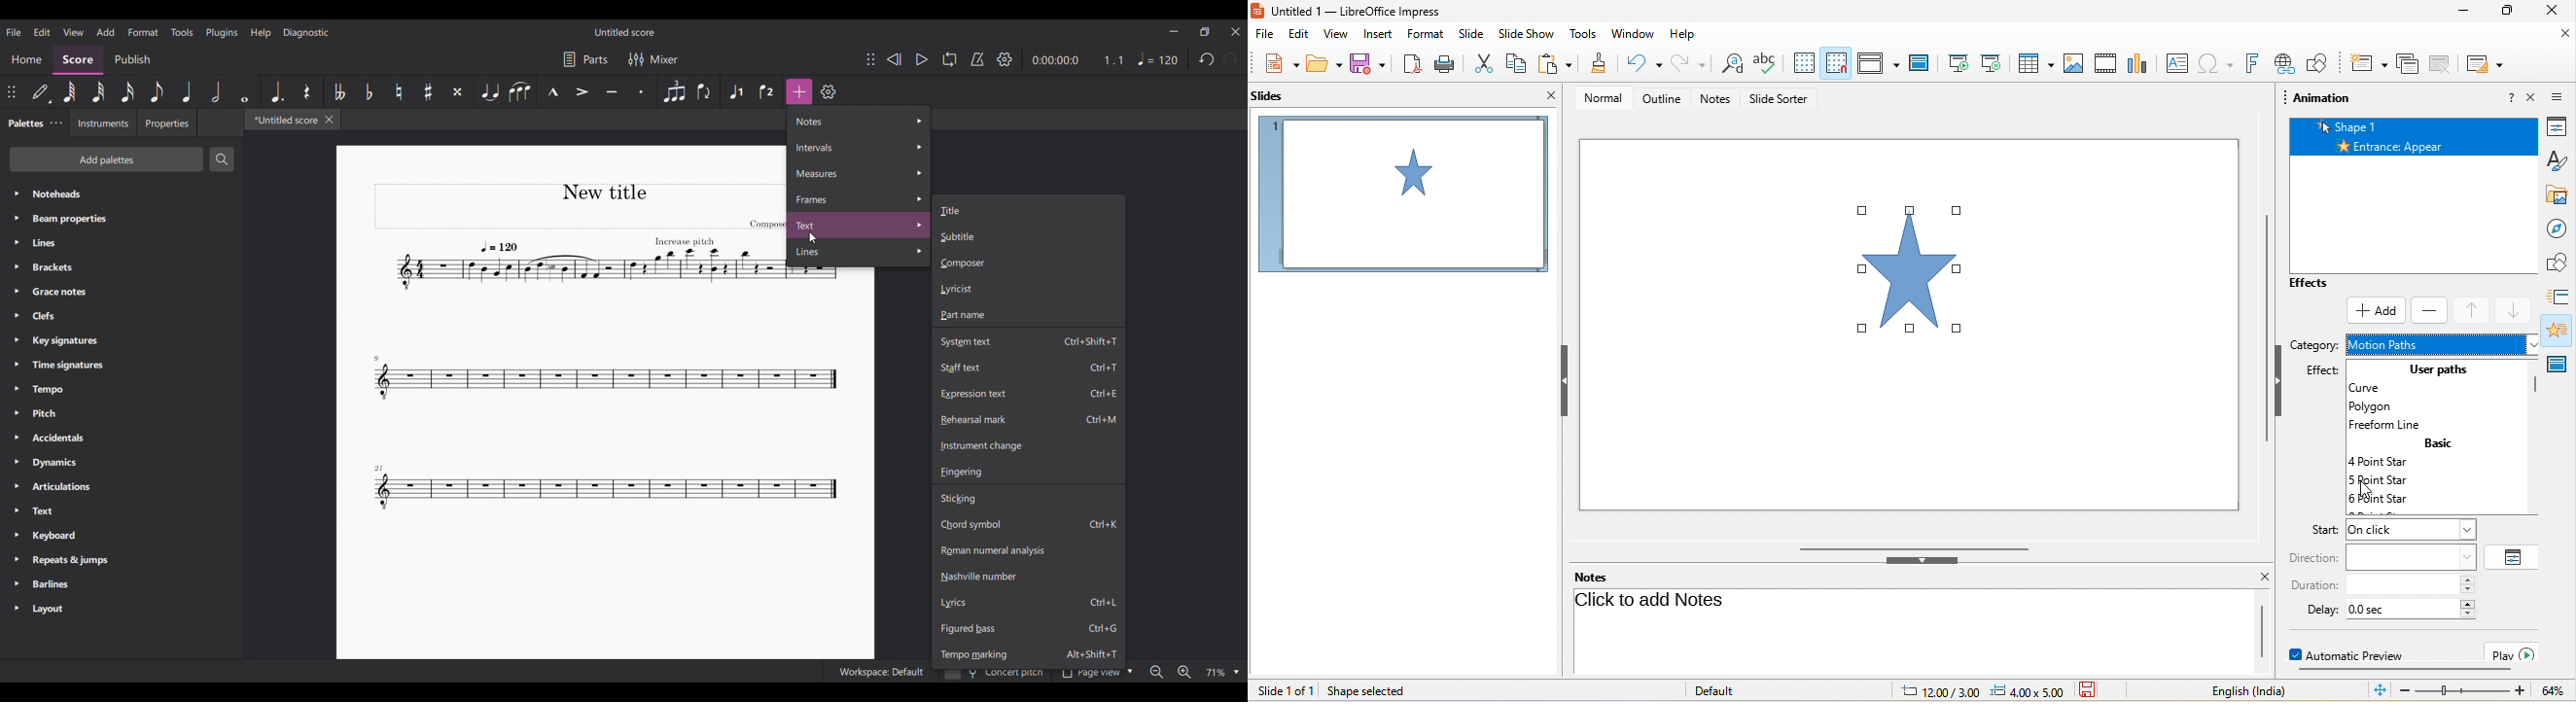 The height and width of the screenshot is (728, 2576). I want to click on Undo, so click(1206, 59).